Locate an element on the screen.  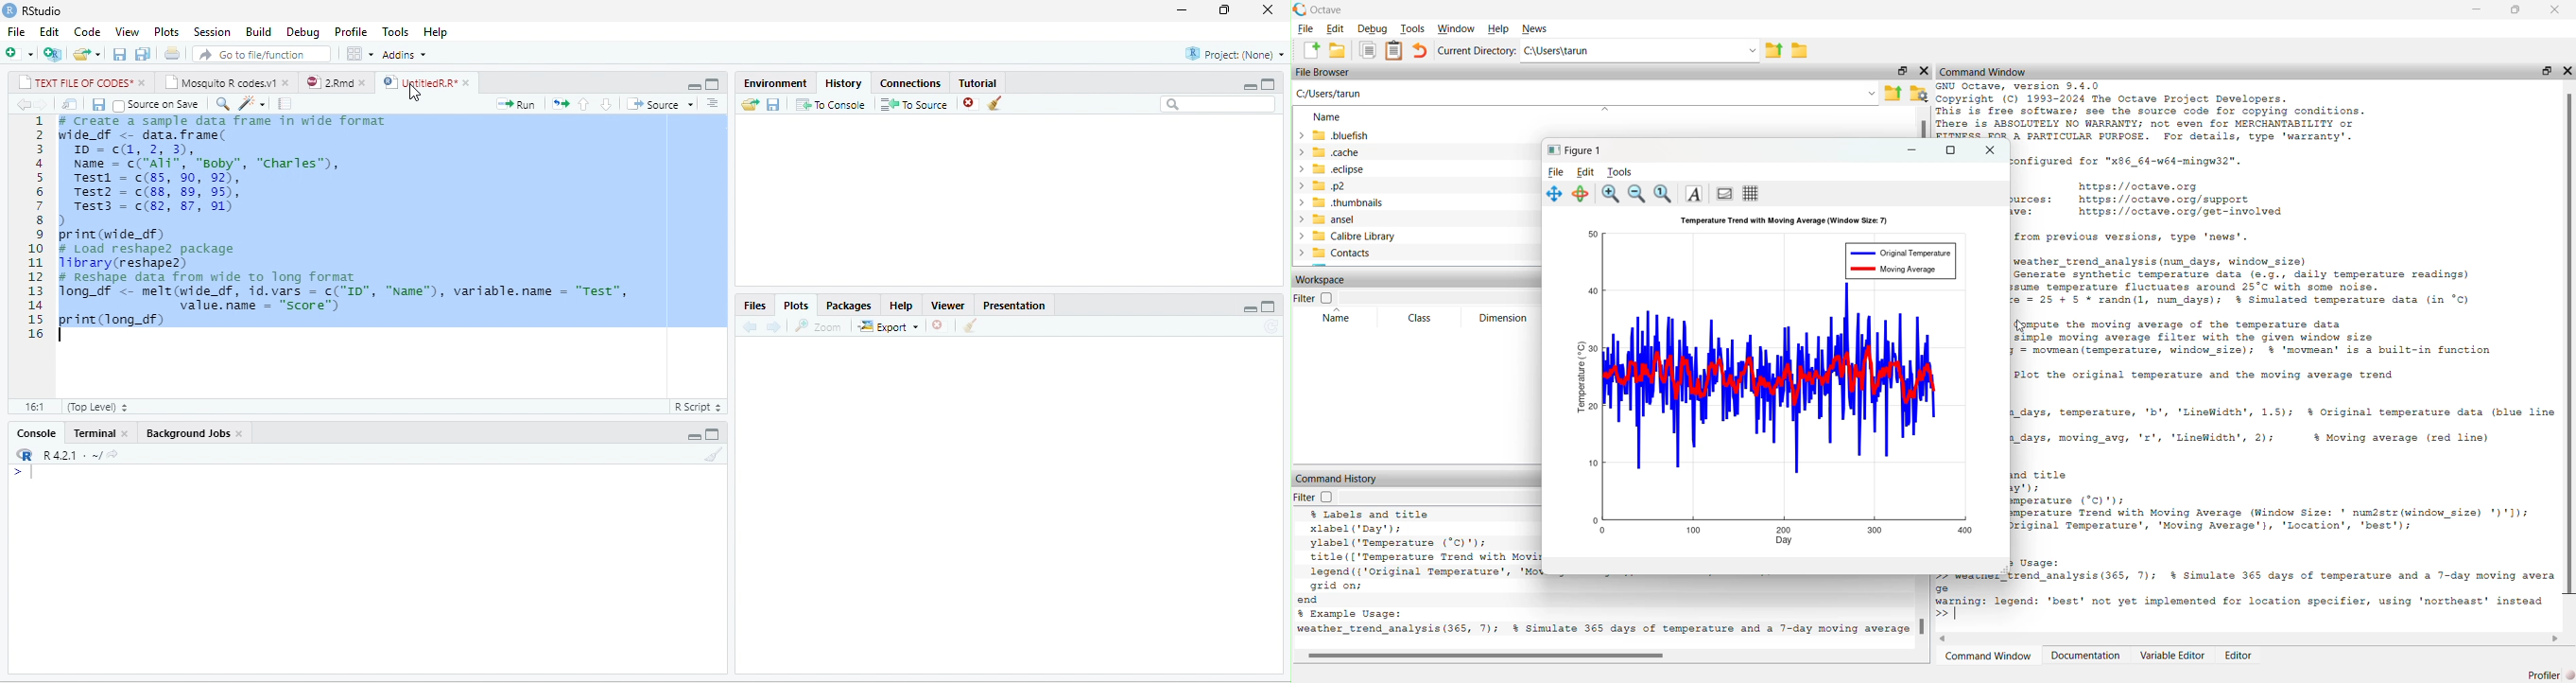
open folder is located at coordinates (751, 104).